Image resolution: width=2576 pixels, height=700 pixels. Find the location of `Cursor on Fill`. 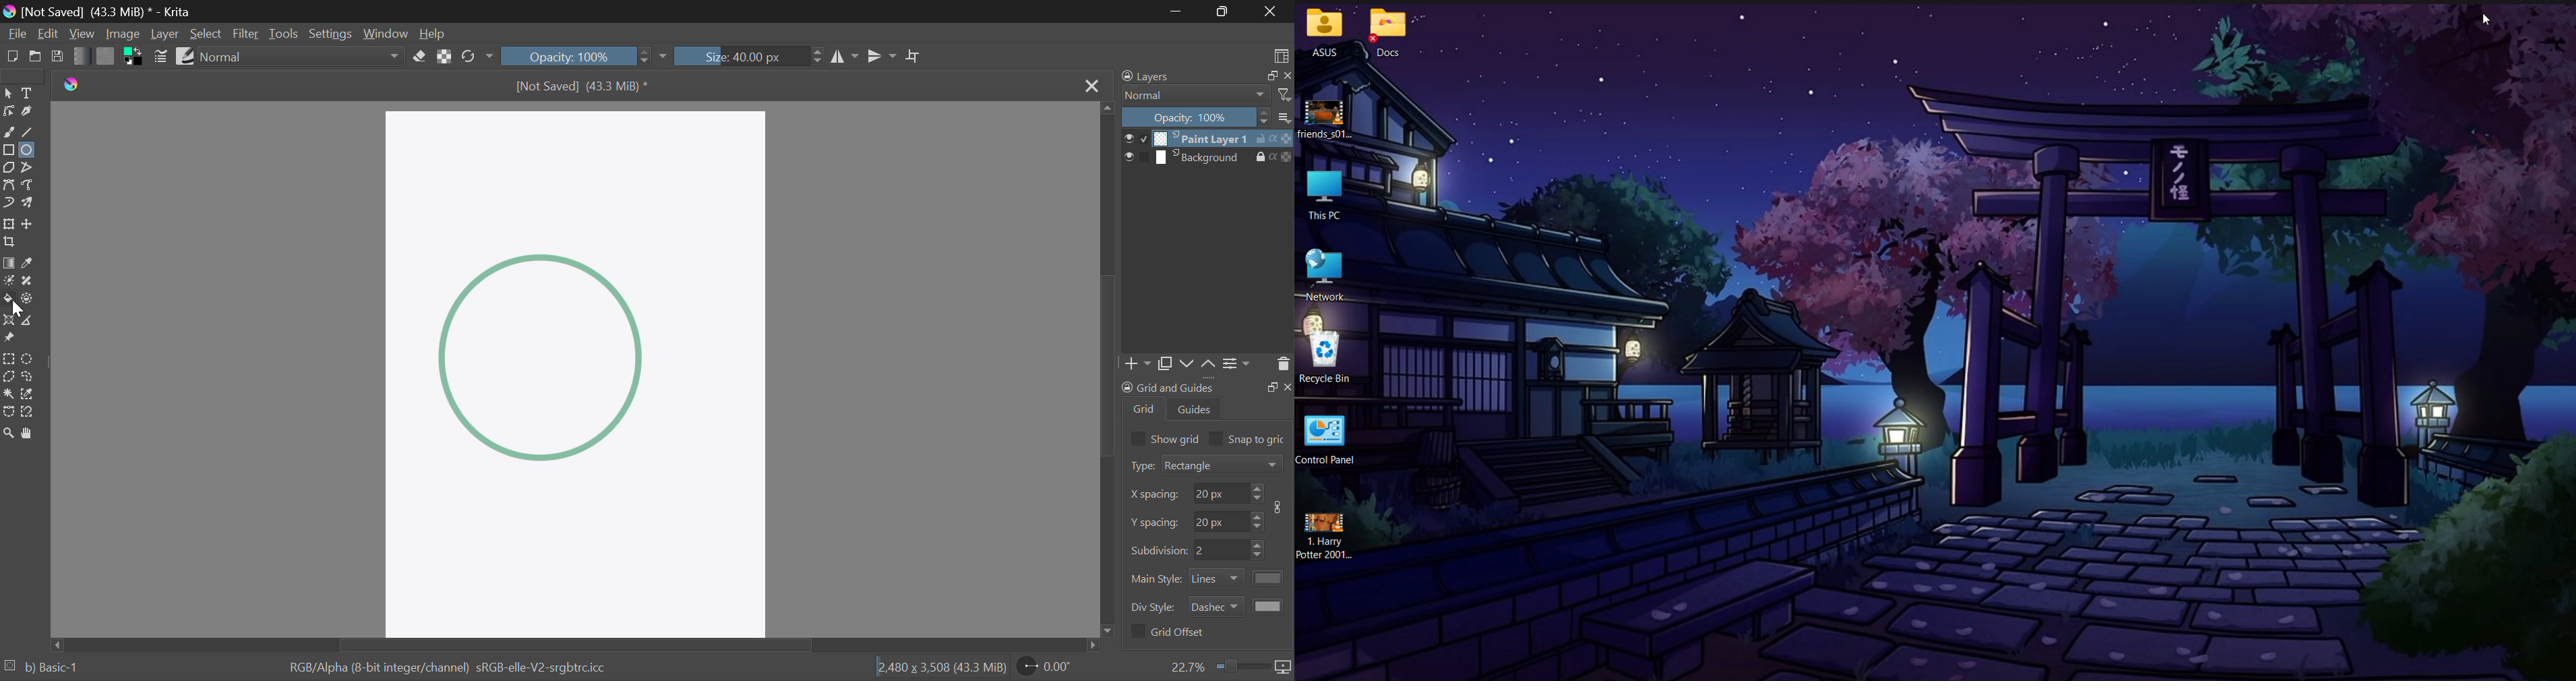

Cursor on Fill is located at coordinates (9, 303).